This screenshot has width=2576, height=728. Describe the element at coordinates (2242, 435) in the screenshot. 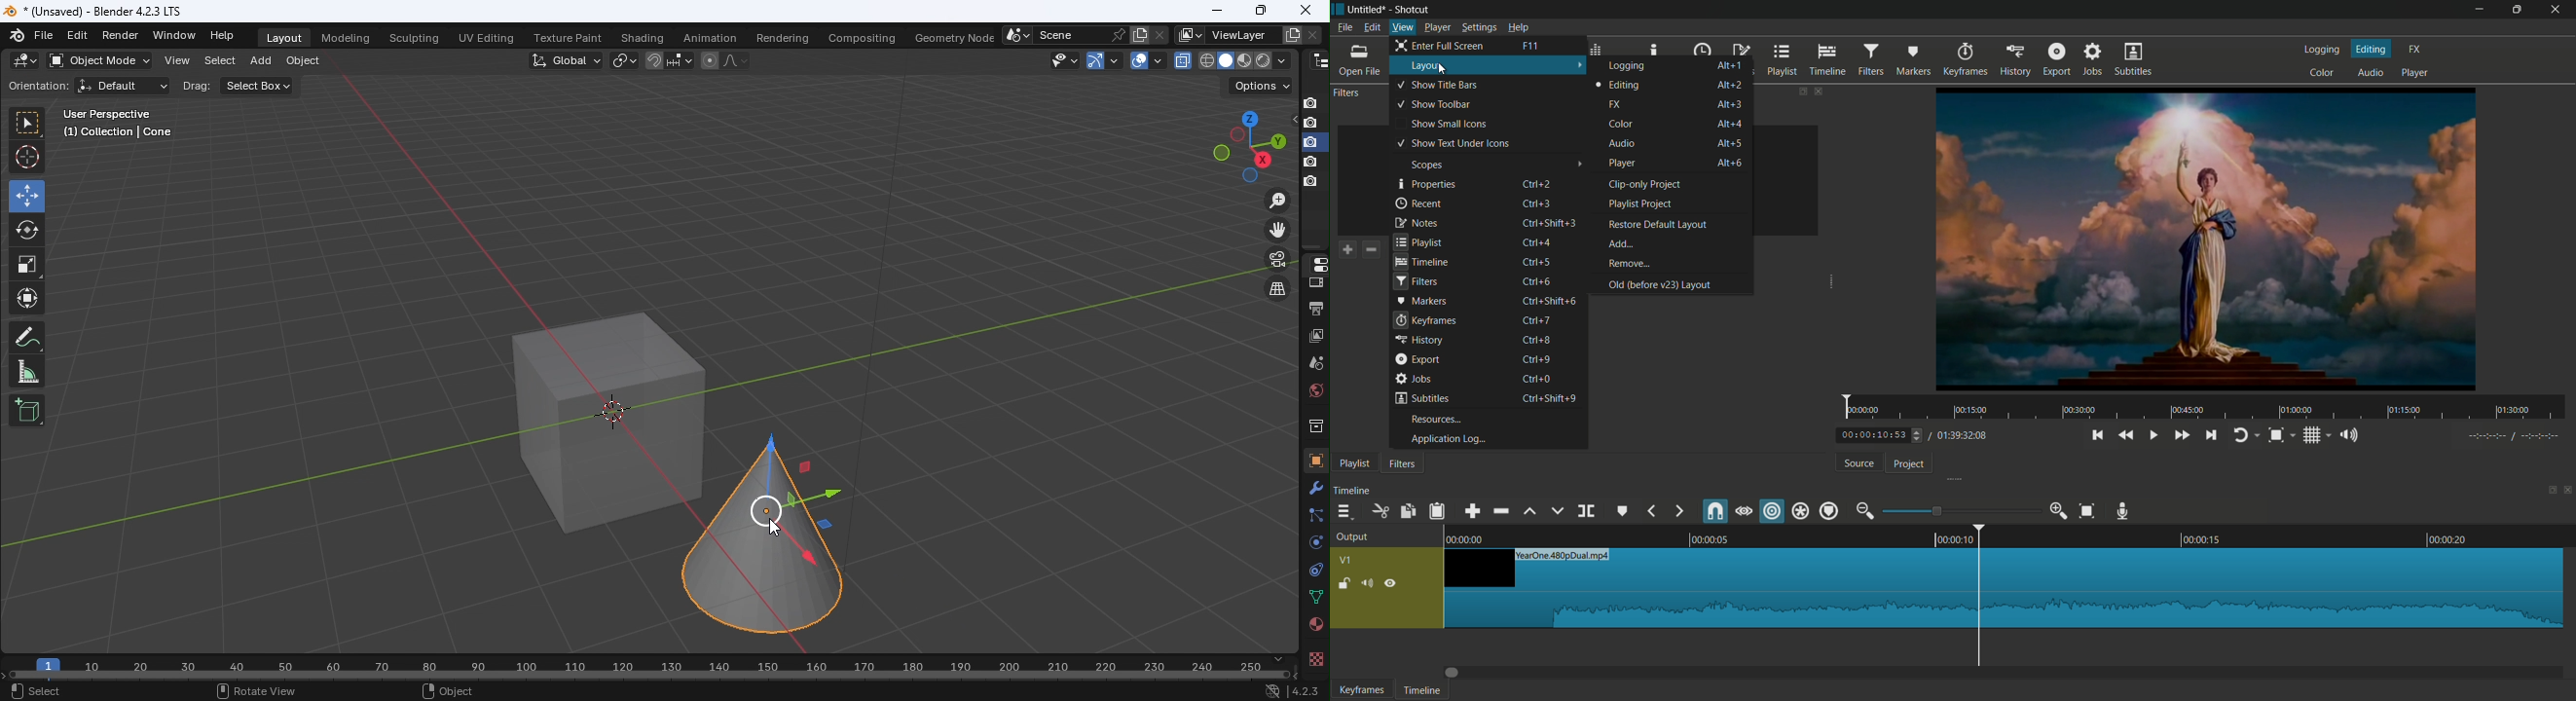

I see `toggle player looping` at that location.